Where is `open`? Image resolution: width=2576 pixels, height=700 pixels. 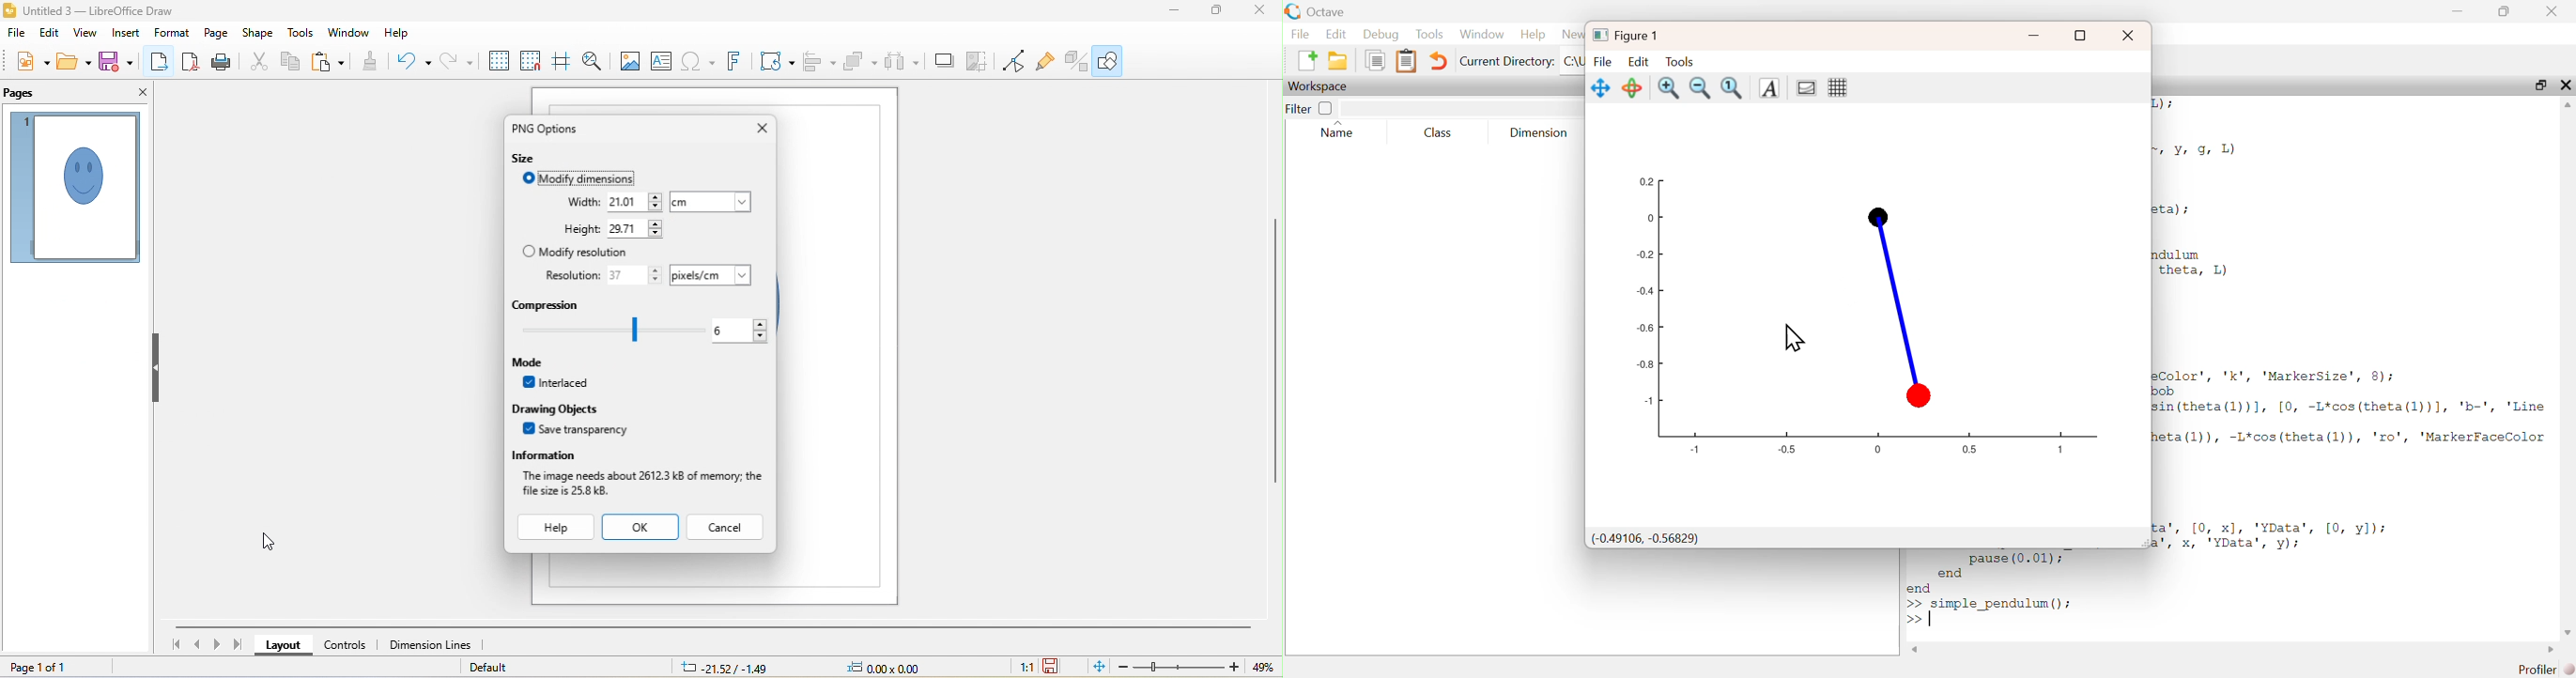 open is located at coordinates (77, 64).